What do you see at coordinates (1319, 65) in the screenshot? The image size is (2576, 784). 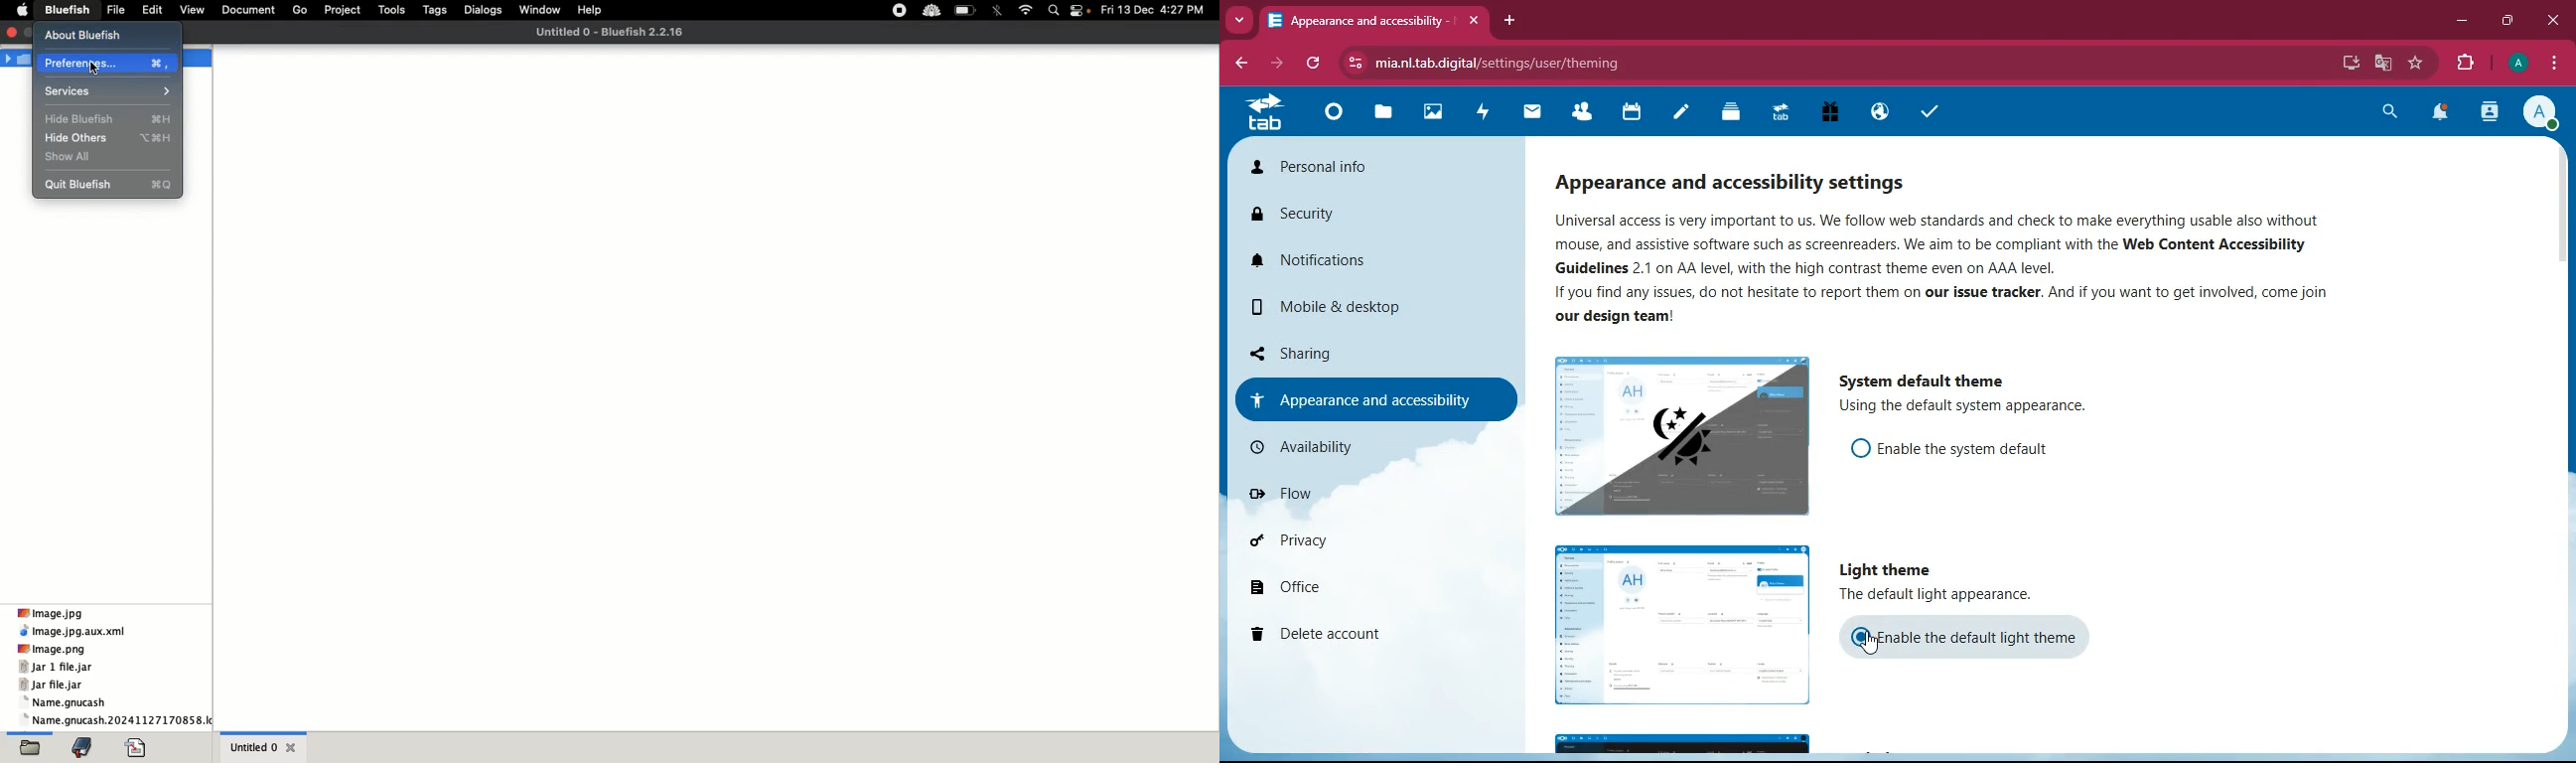 I see `refresh` at bounding box center [1319, 65].